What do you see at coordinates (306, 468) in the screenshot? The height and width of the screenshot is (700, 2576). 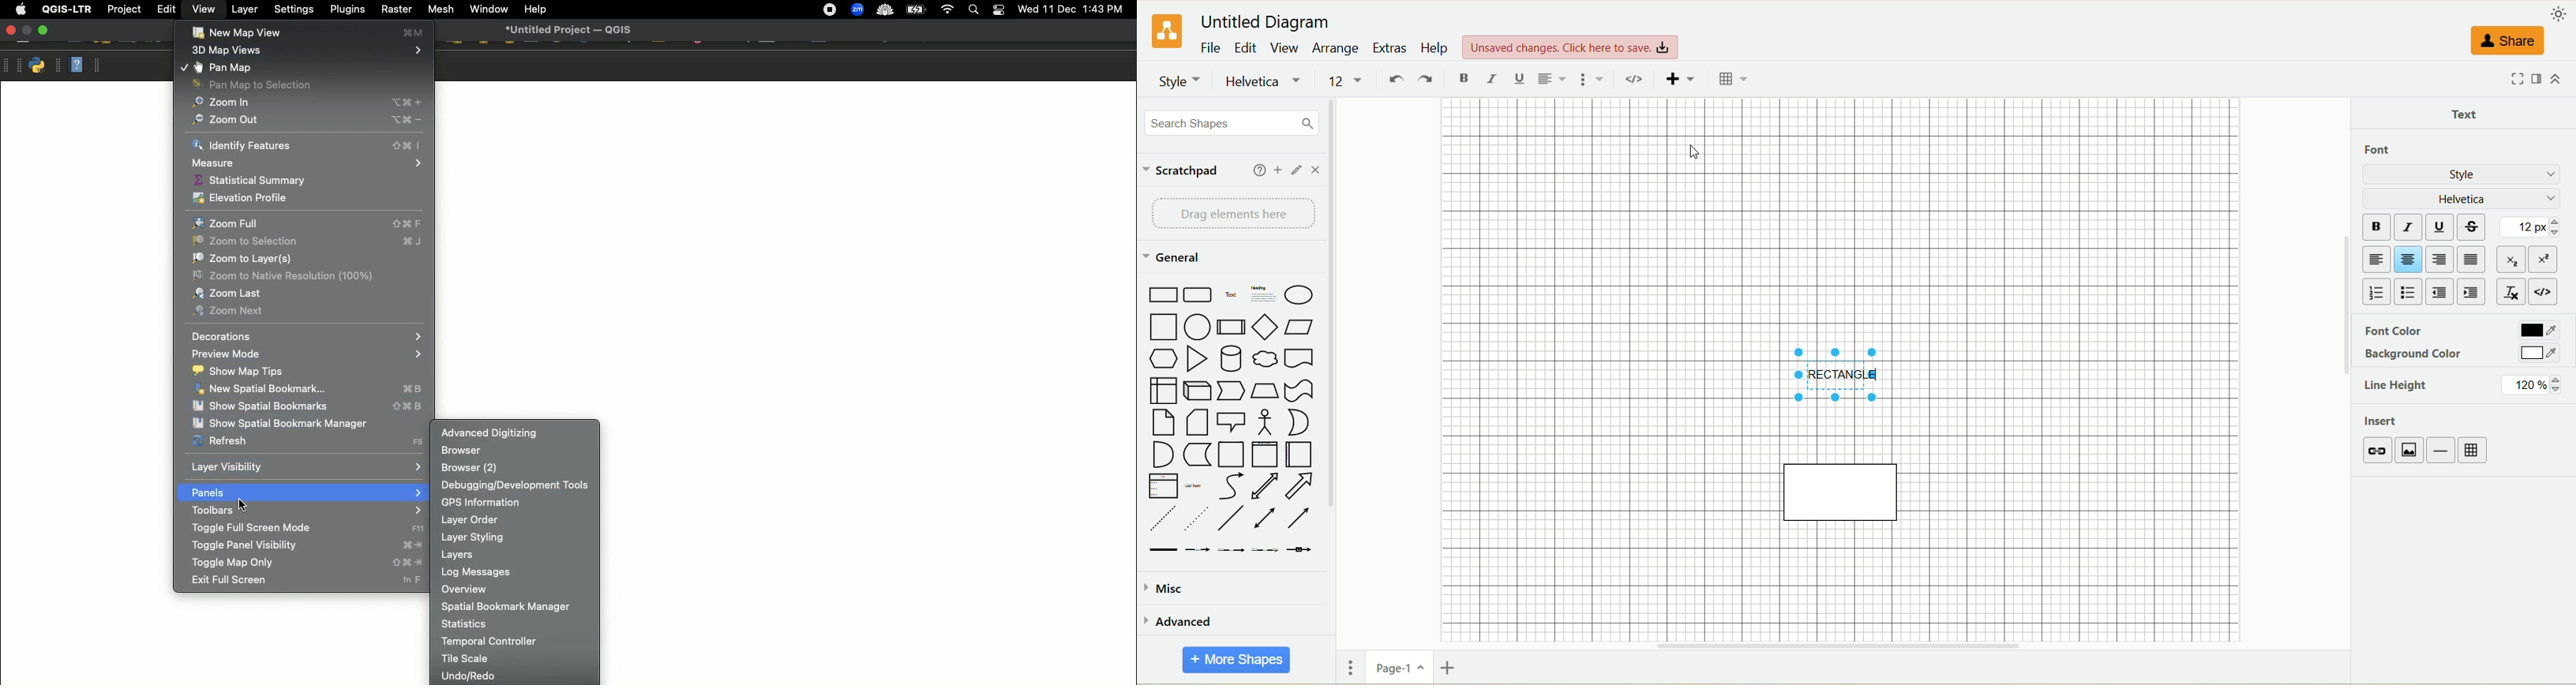 I see `Layer visibility` at bounding box center [306, 468].